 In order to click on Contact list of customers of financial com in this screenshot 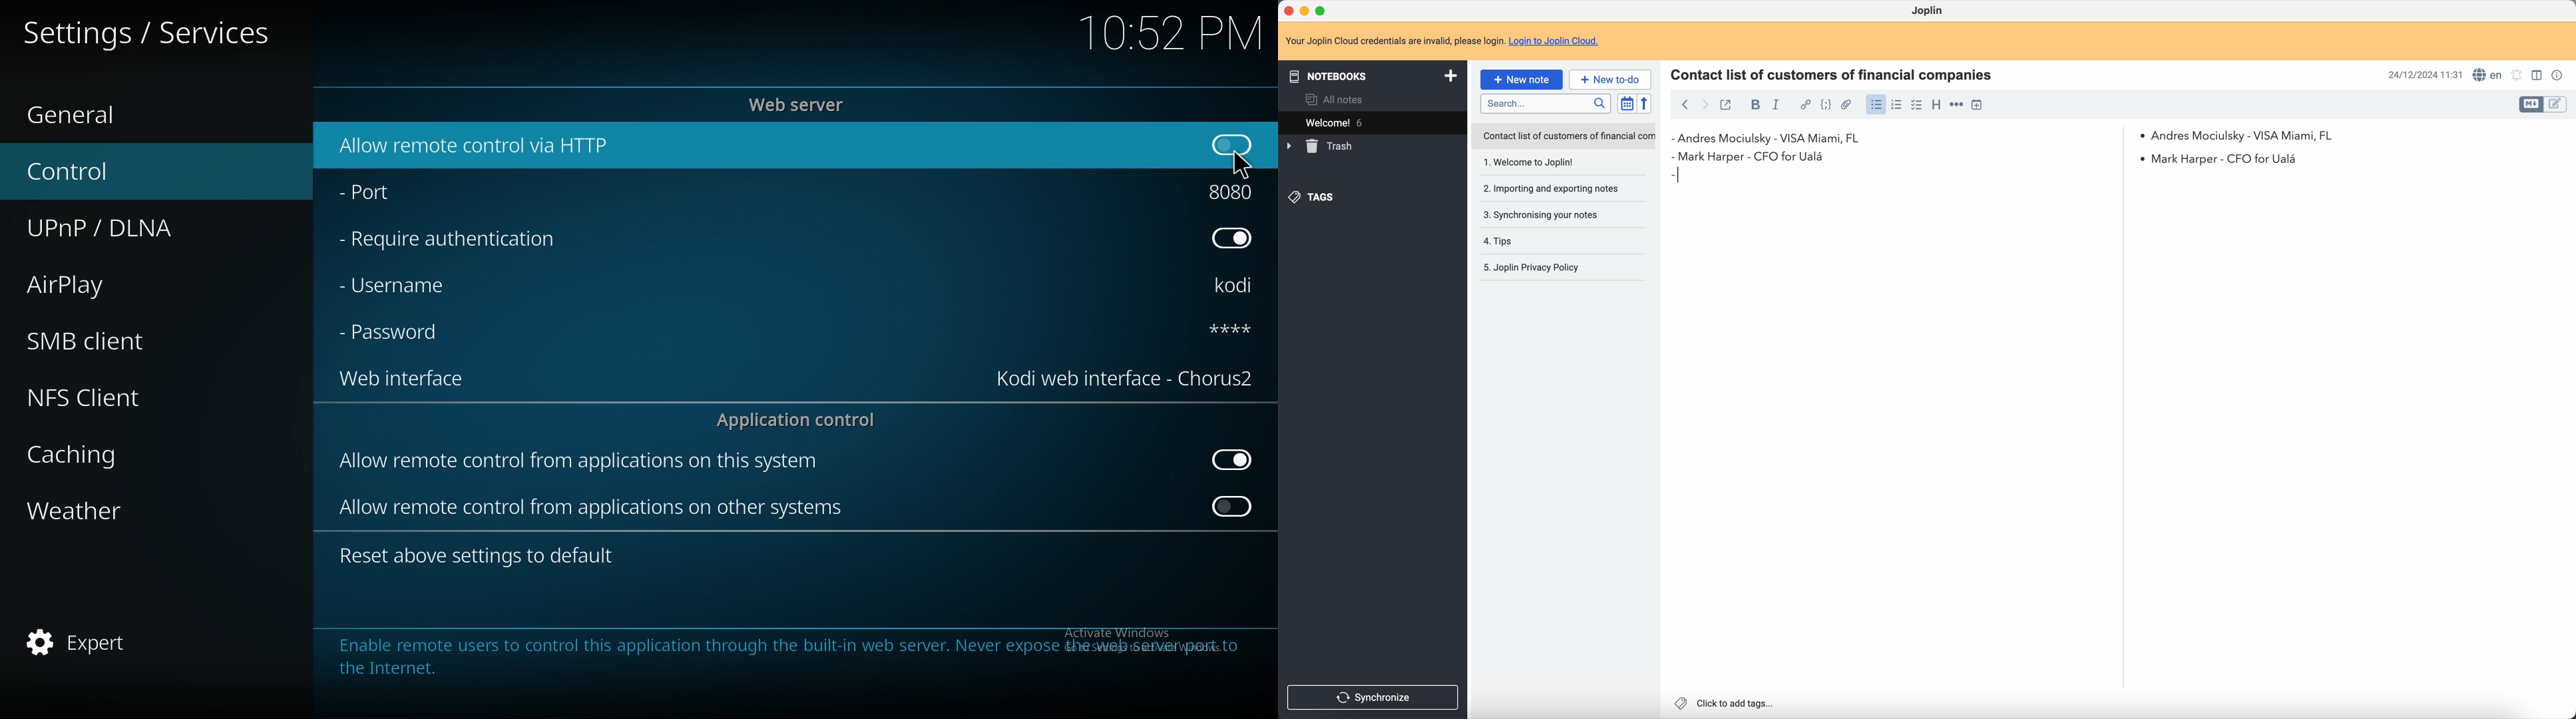, I will do `click(1568, 136)`.